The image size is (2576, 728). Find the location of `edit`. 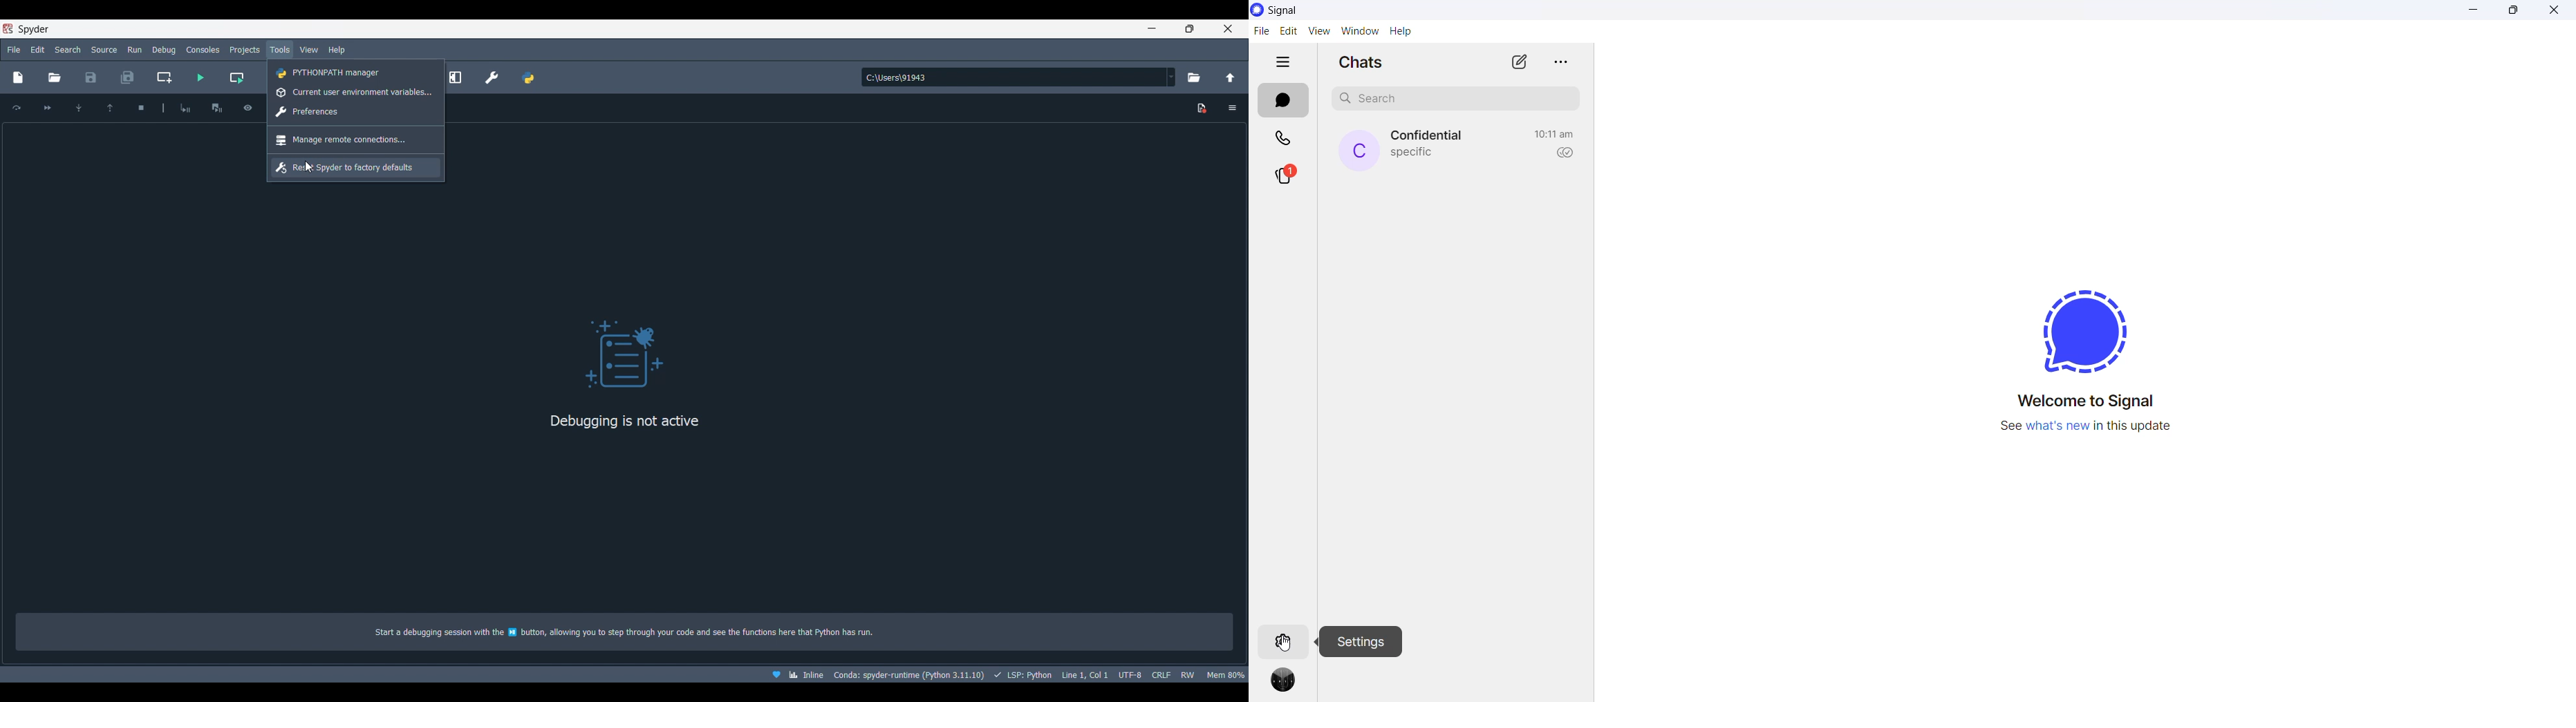

edit is located at coordinates (1288, 31).